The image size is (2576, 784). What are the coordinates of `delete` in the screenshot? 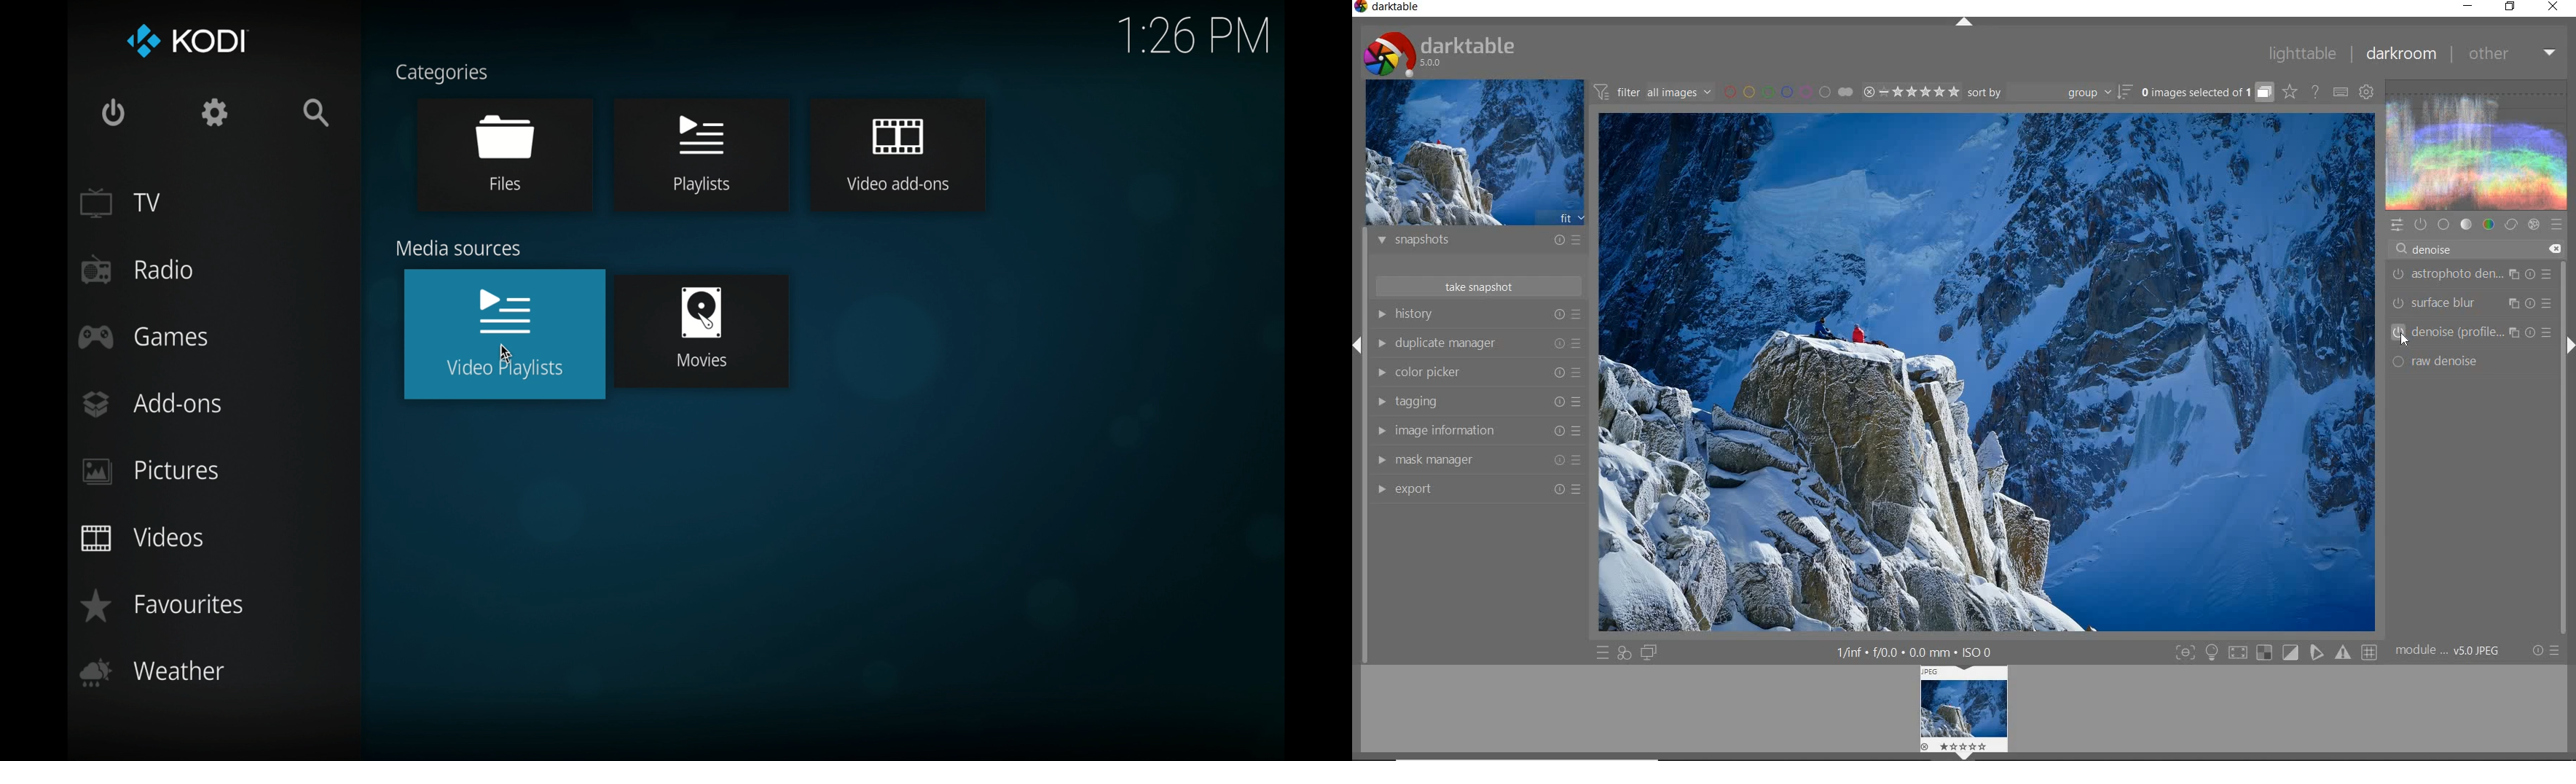 It's located at (2553, 249).